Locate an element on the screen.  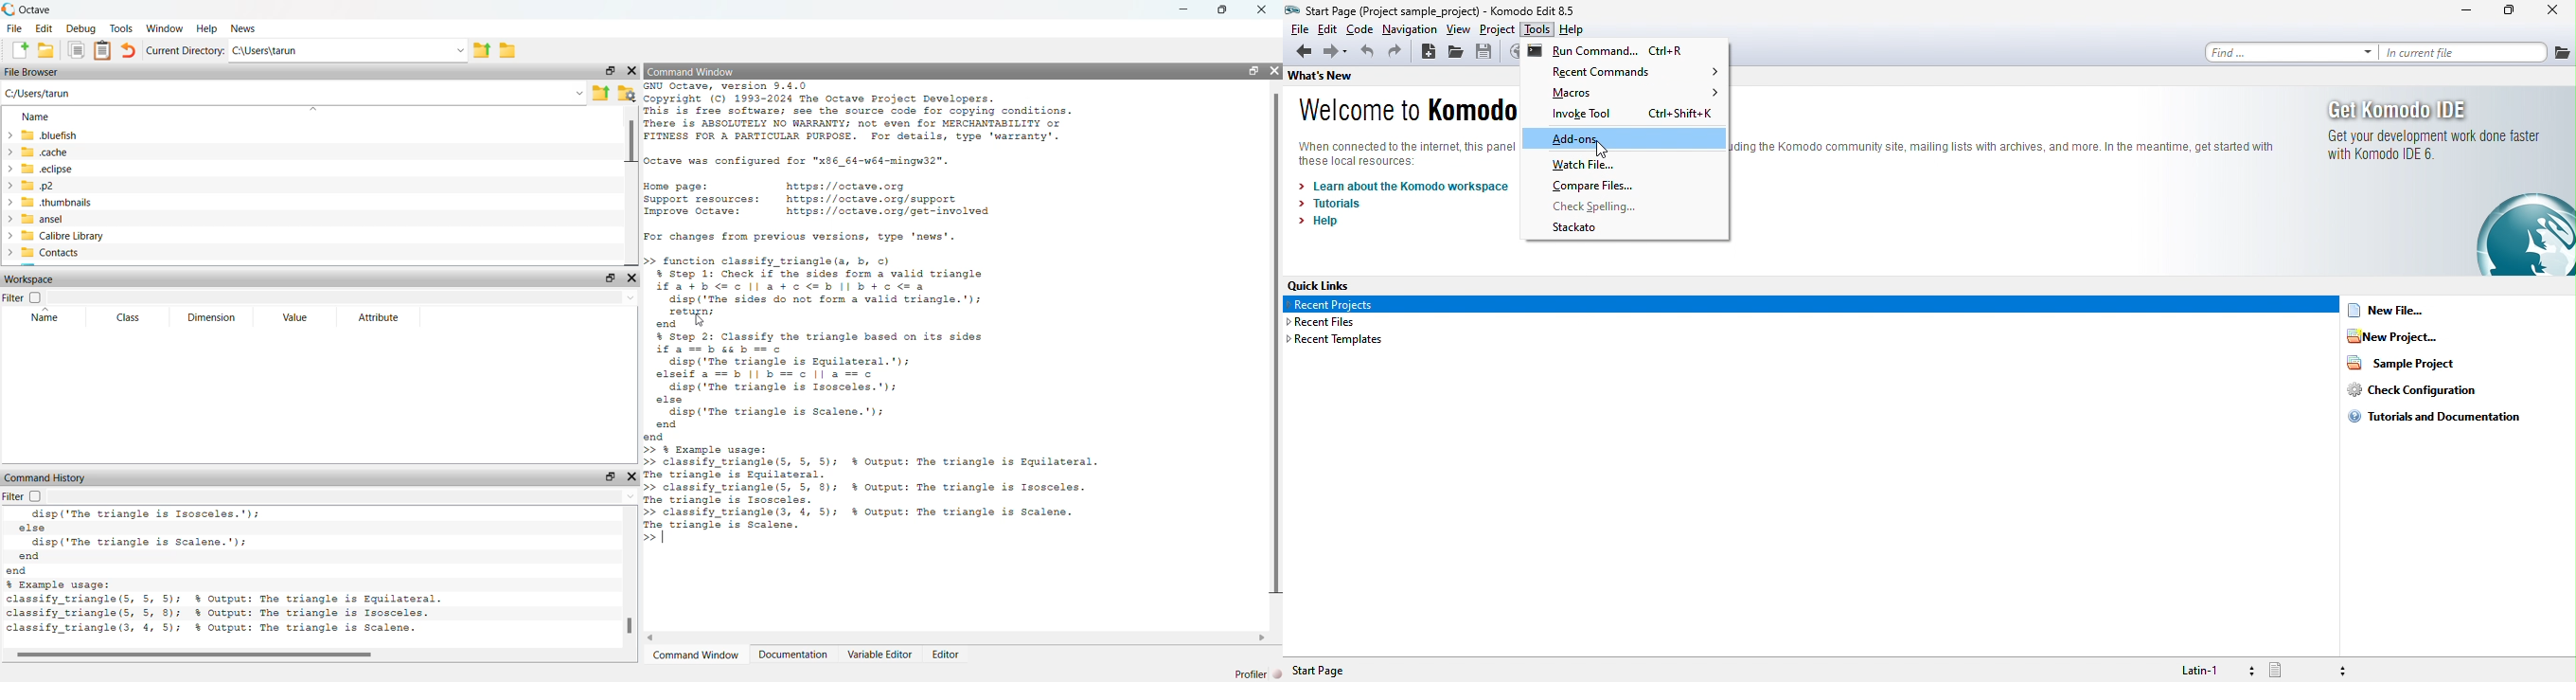
window is located at coordinates (166, 28).